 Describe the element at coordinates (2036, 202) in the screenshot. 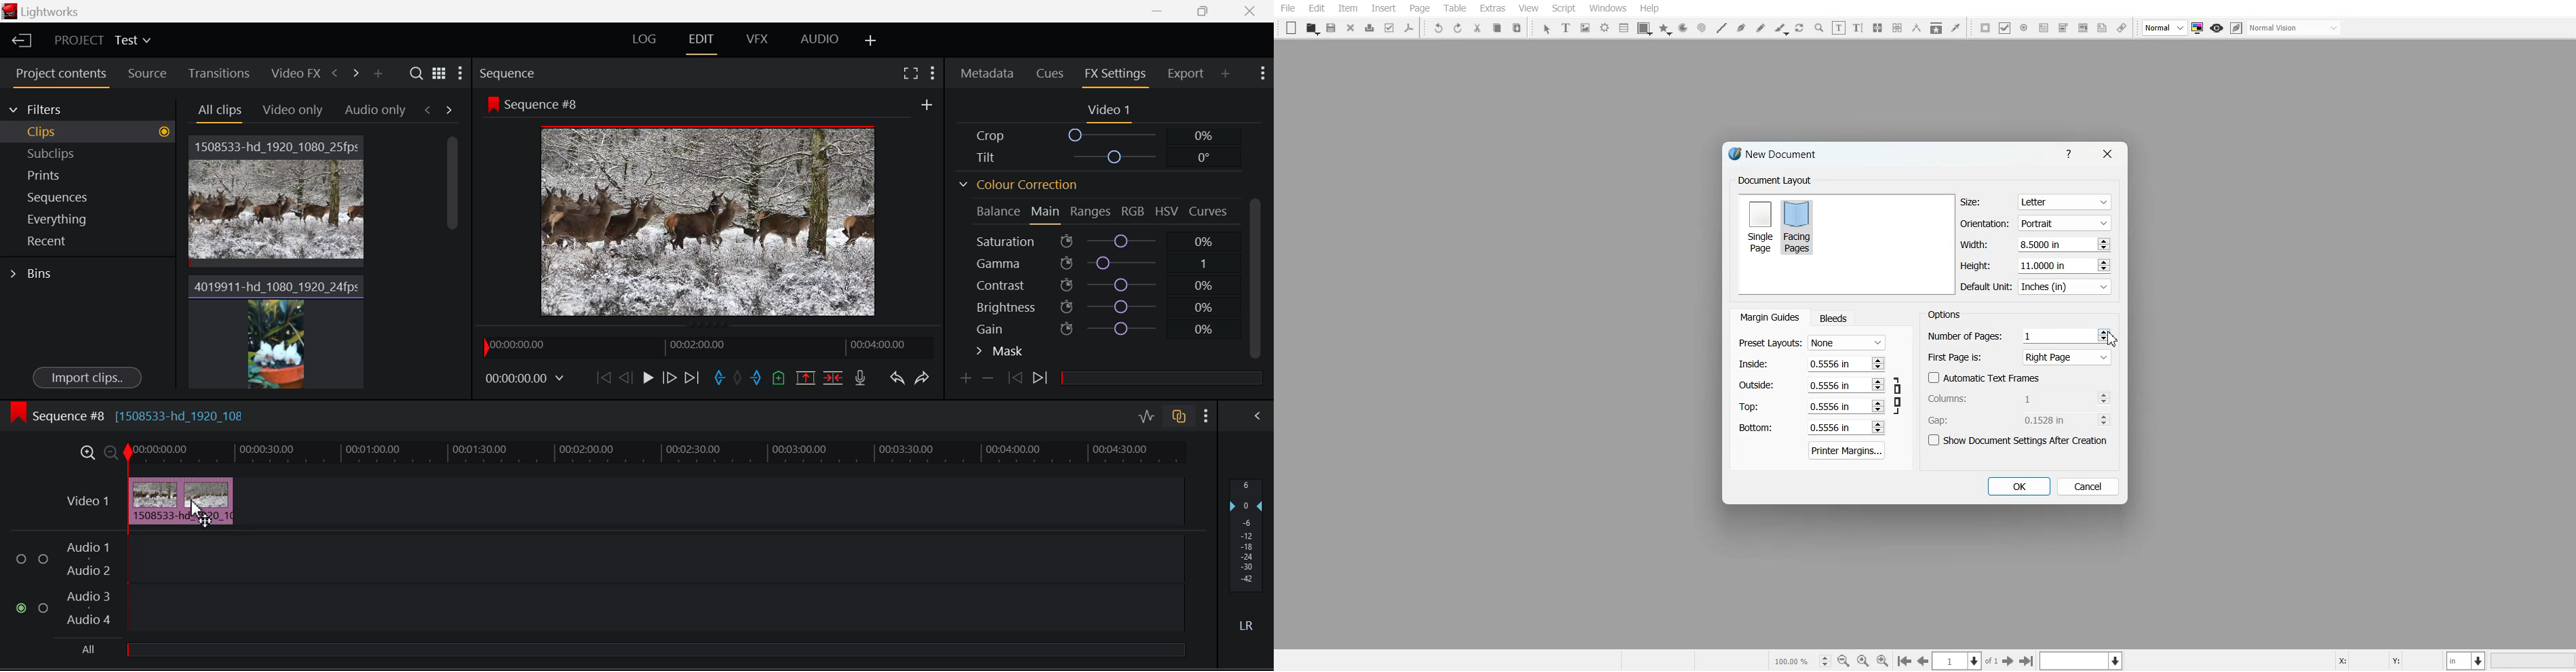

I see `Size` at that location.